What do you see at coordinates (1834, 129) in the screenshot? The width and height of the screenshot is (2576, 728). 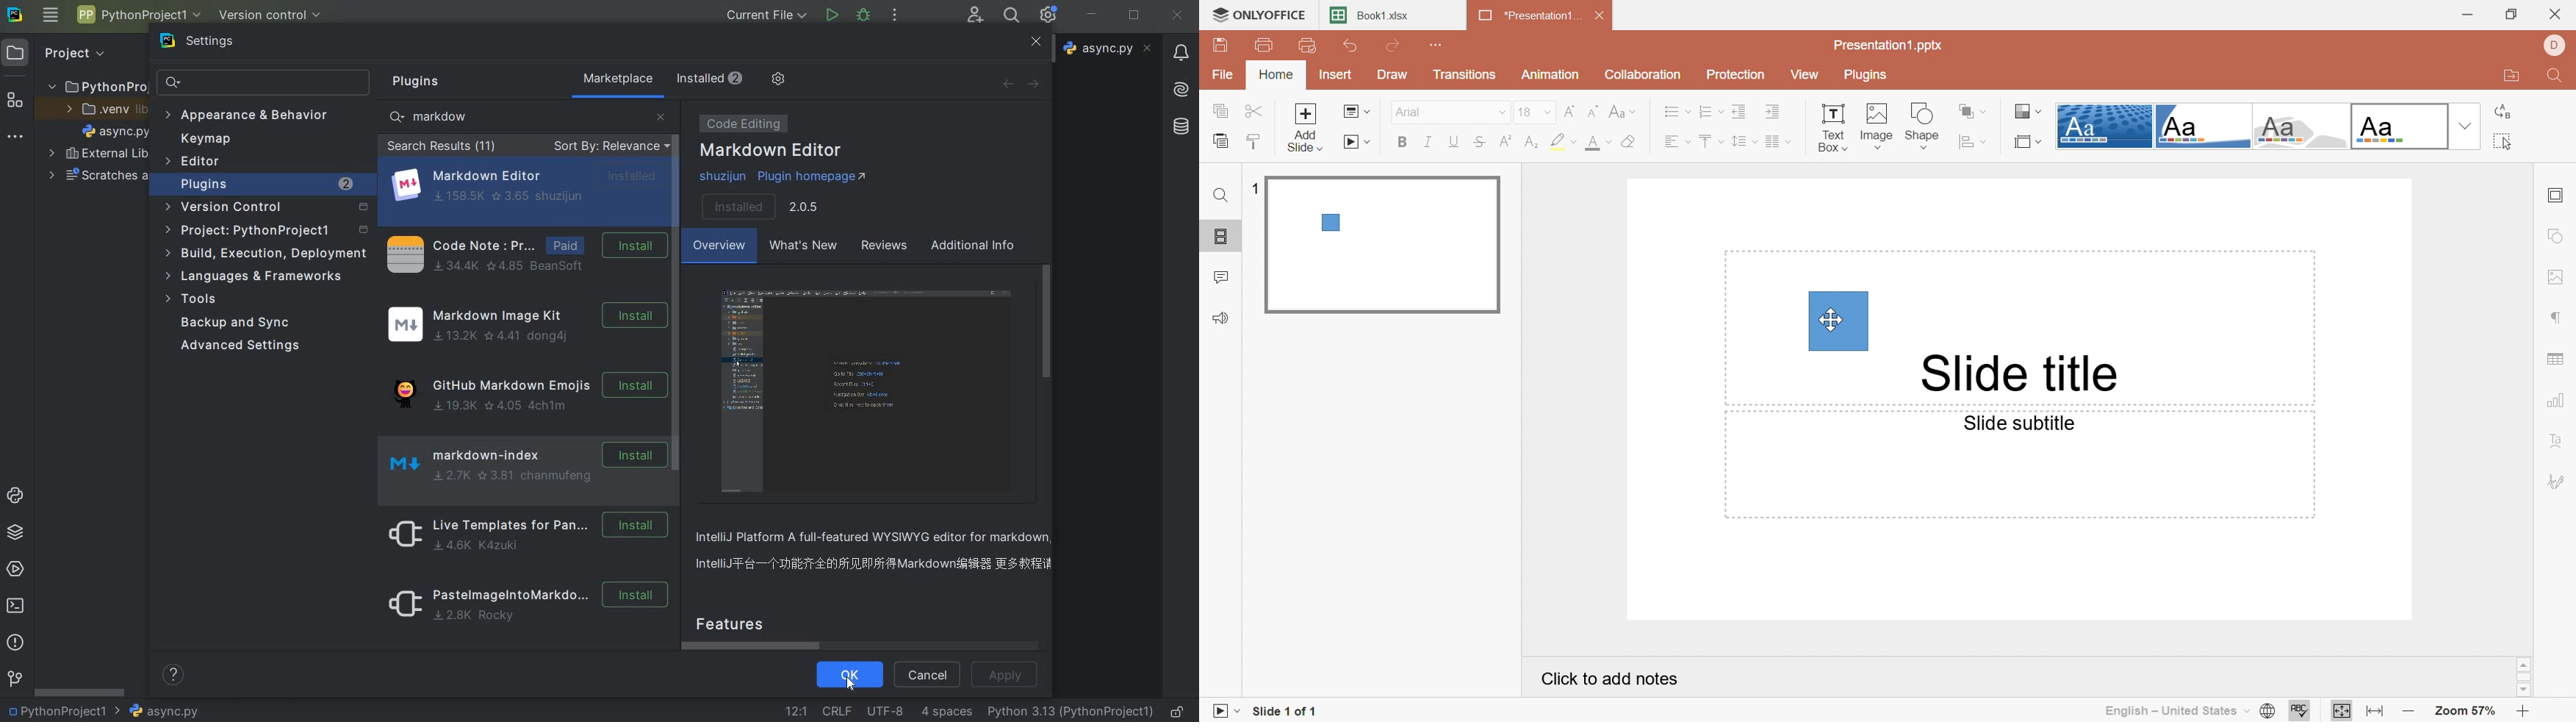 I see `Text Box` at bounding box center [1834, 129].